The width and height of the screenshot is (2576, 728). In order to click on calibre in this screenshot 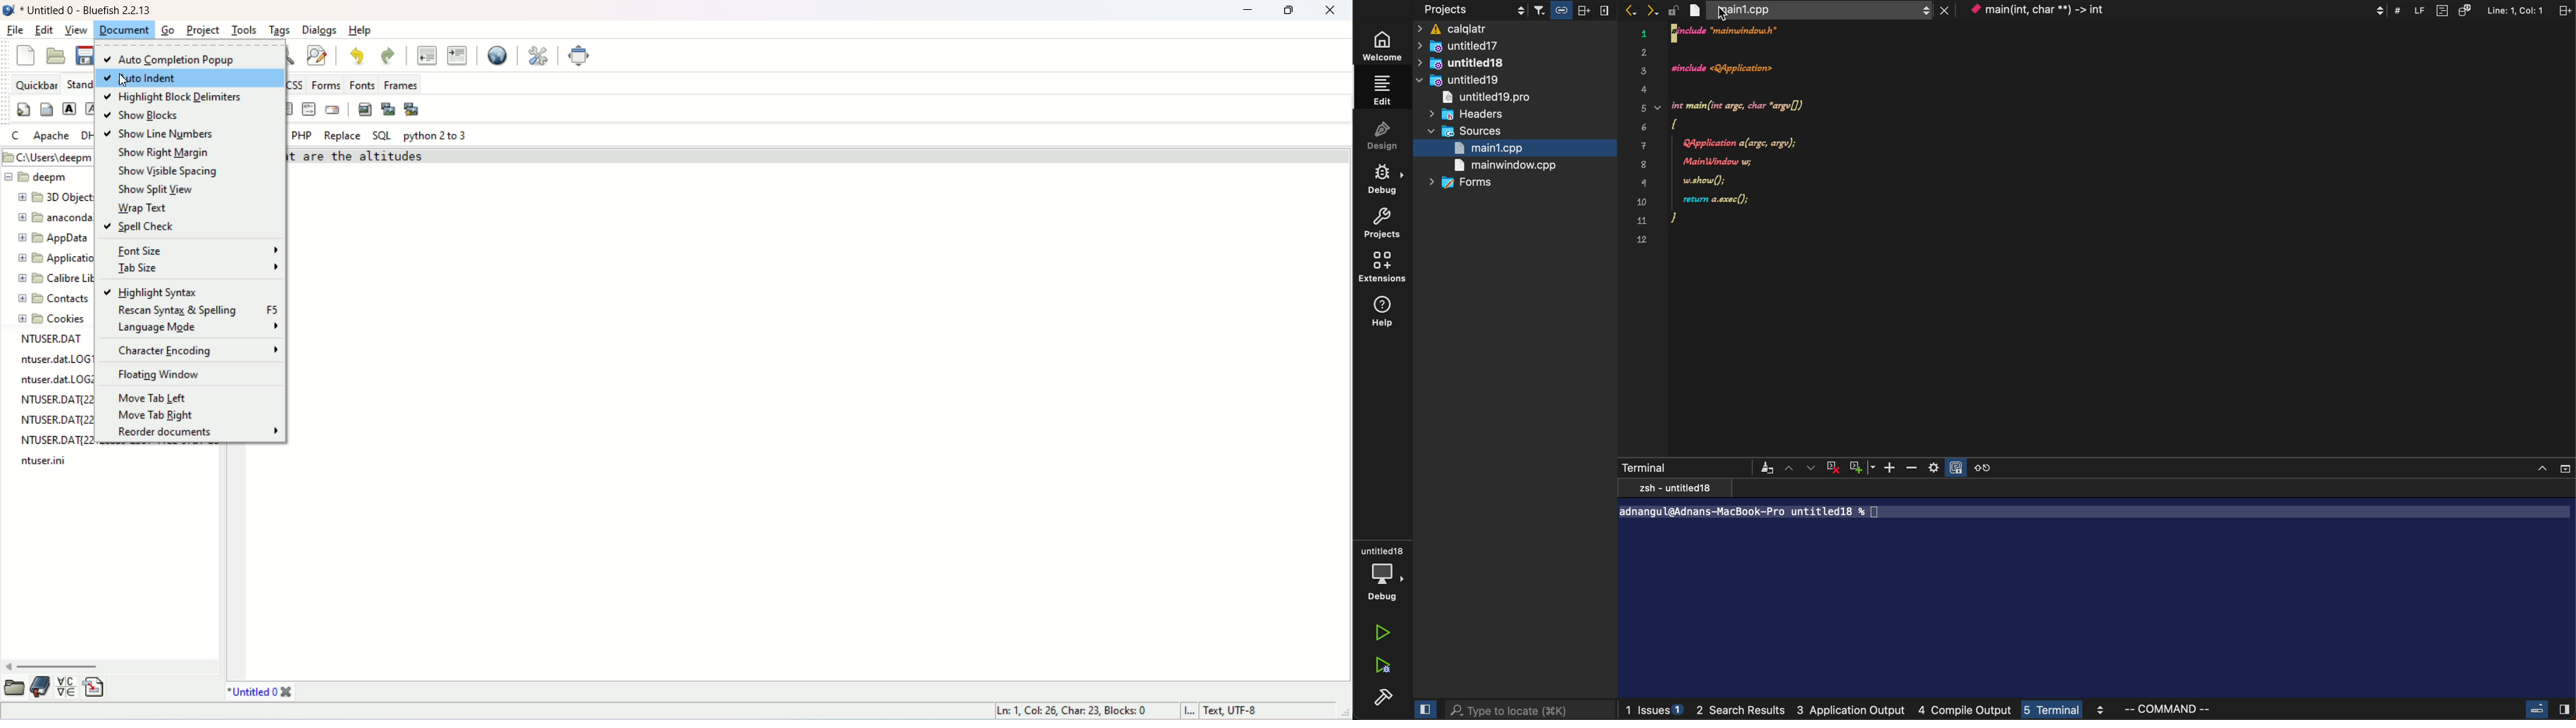, I will do `click(51, 280)`.